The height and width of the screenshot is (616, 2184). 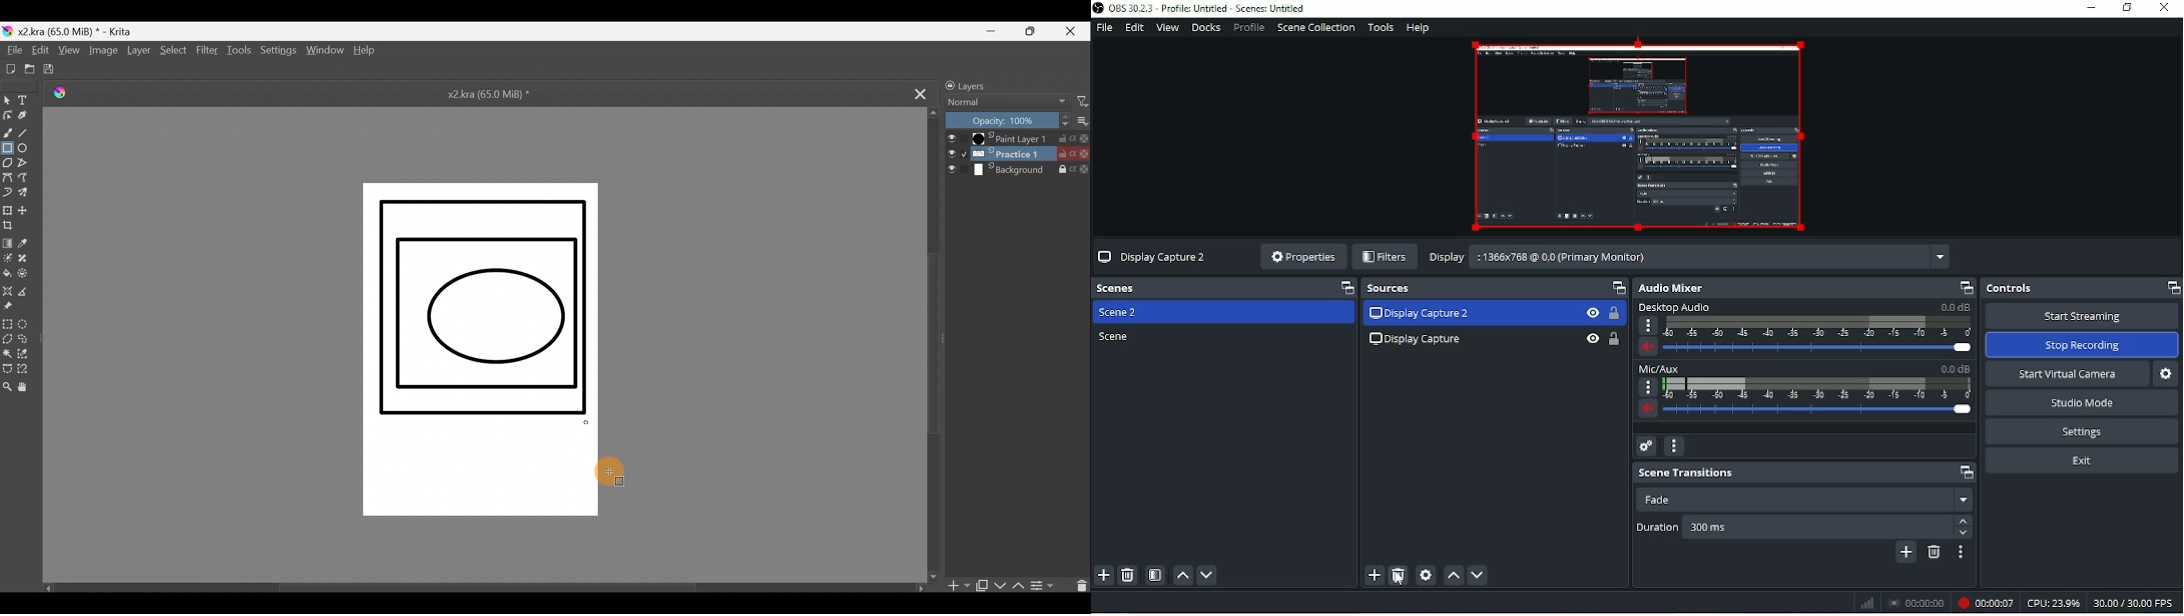 What do you see at coordinates (1128, 575) in the screenshot?
I see `Remove selected scene` at bounding box center [1128, 575].